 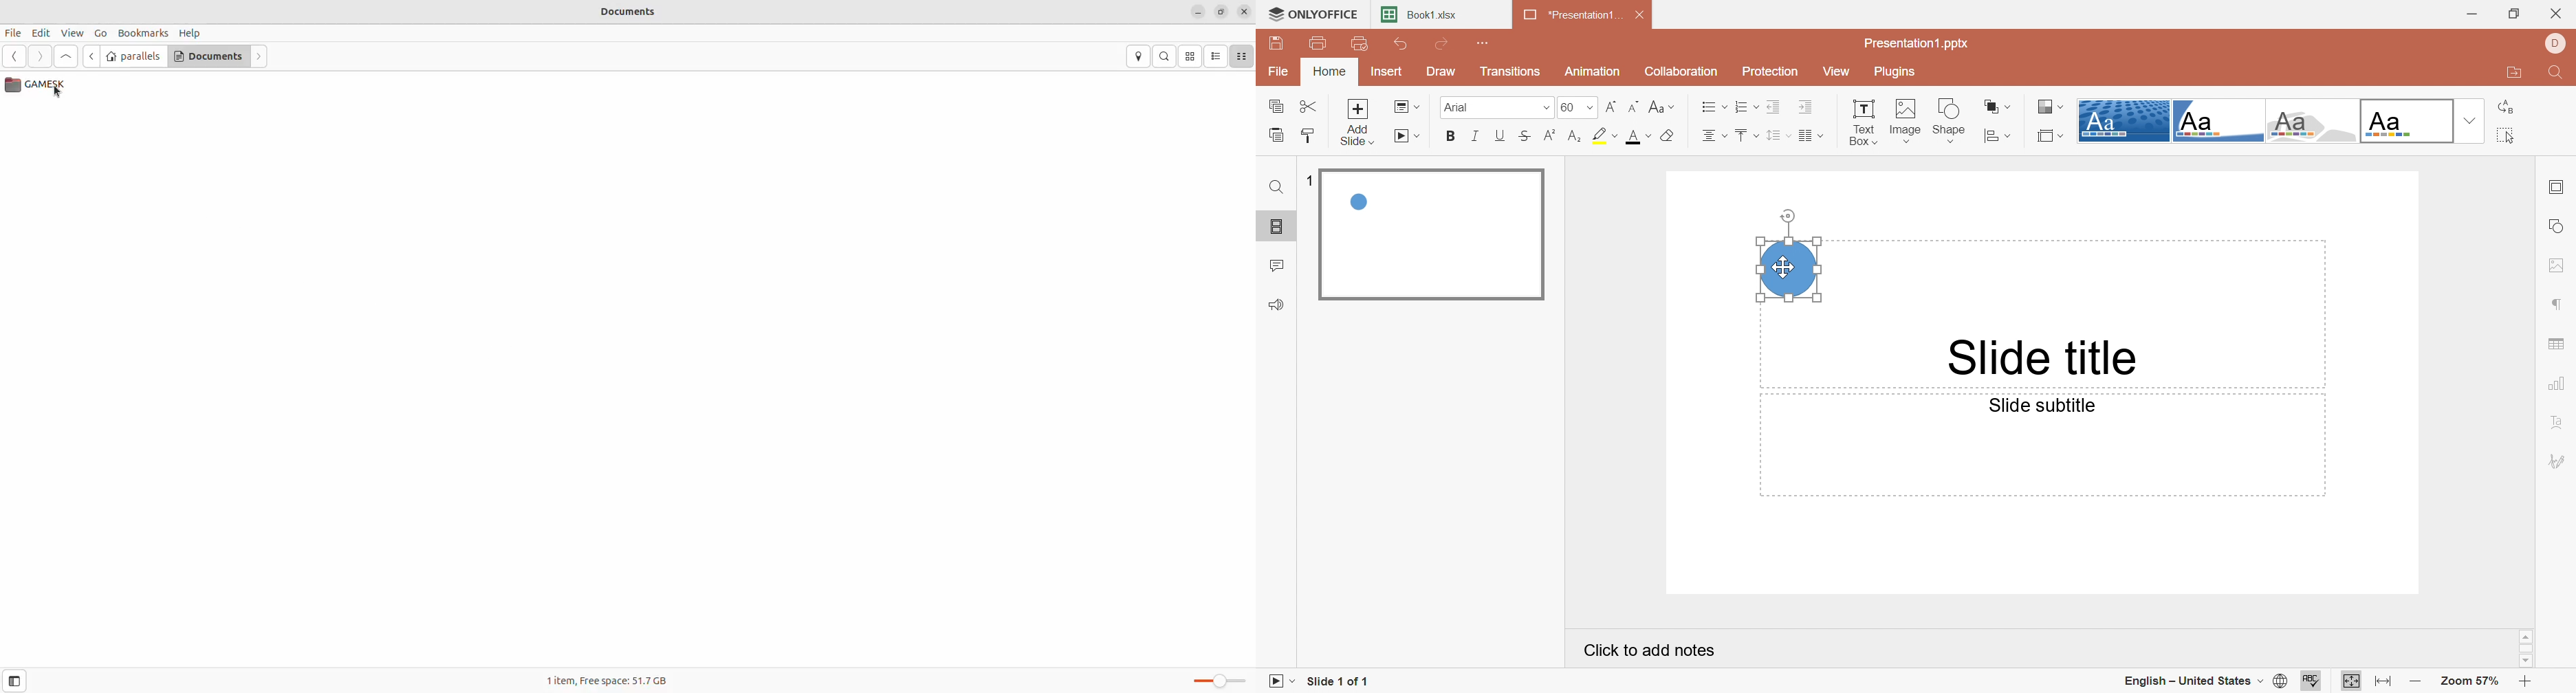 What do you see at coordinates (2052, 135) in the screenshot?
I see `Select slide size` at bounding box center [2052, 135].